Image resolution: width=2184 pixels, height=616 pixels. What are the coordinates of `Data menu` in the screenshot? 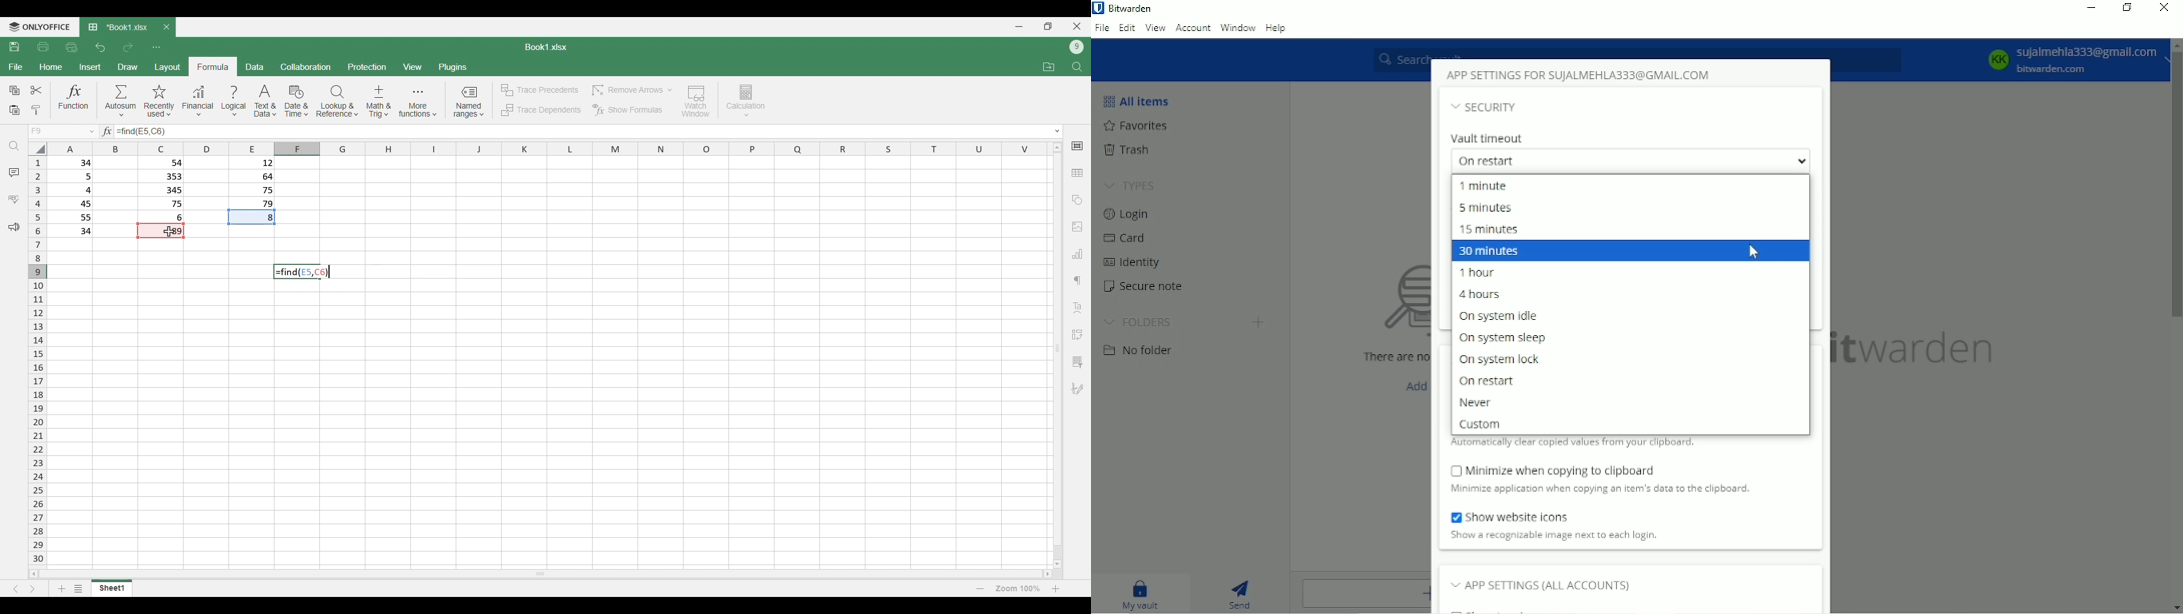 It's located at (255, 67).